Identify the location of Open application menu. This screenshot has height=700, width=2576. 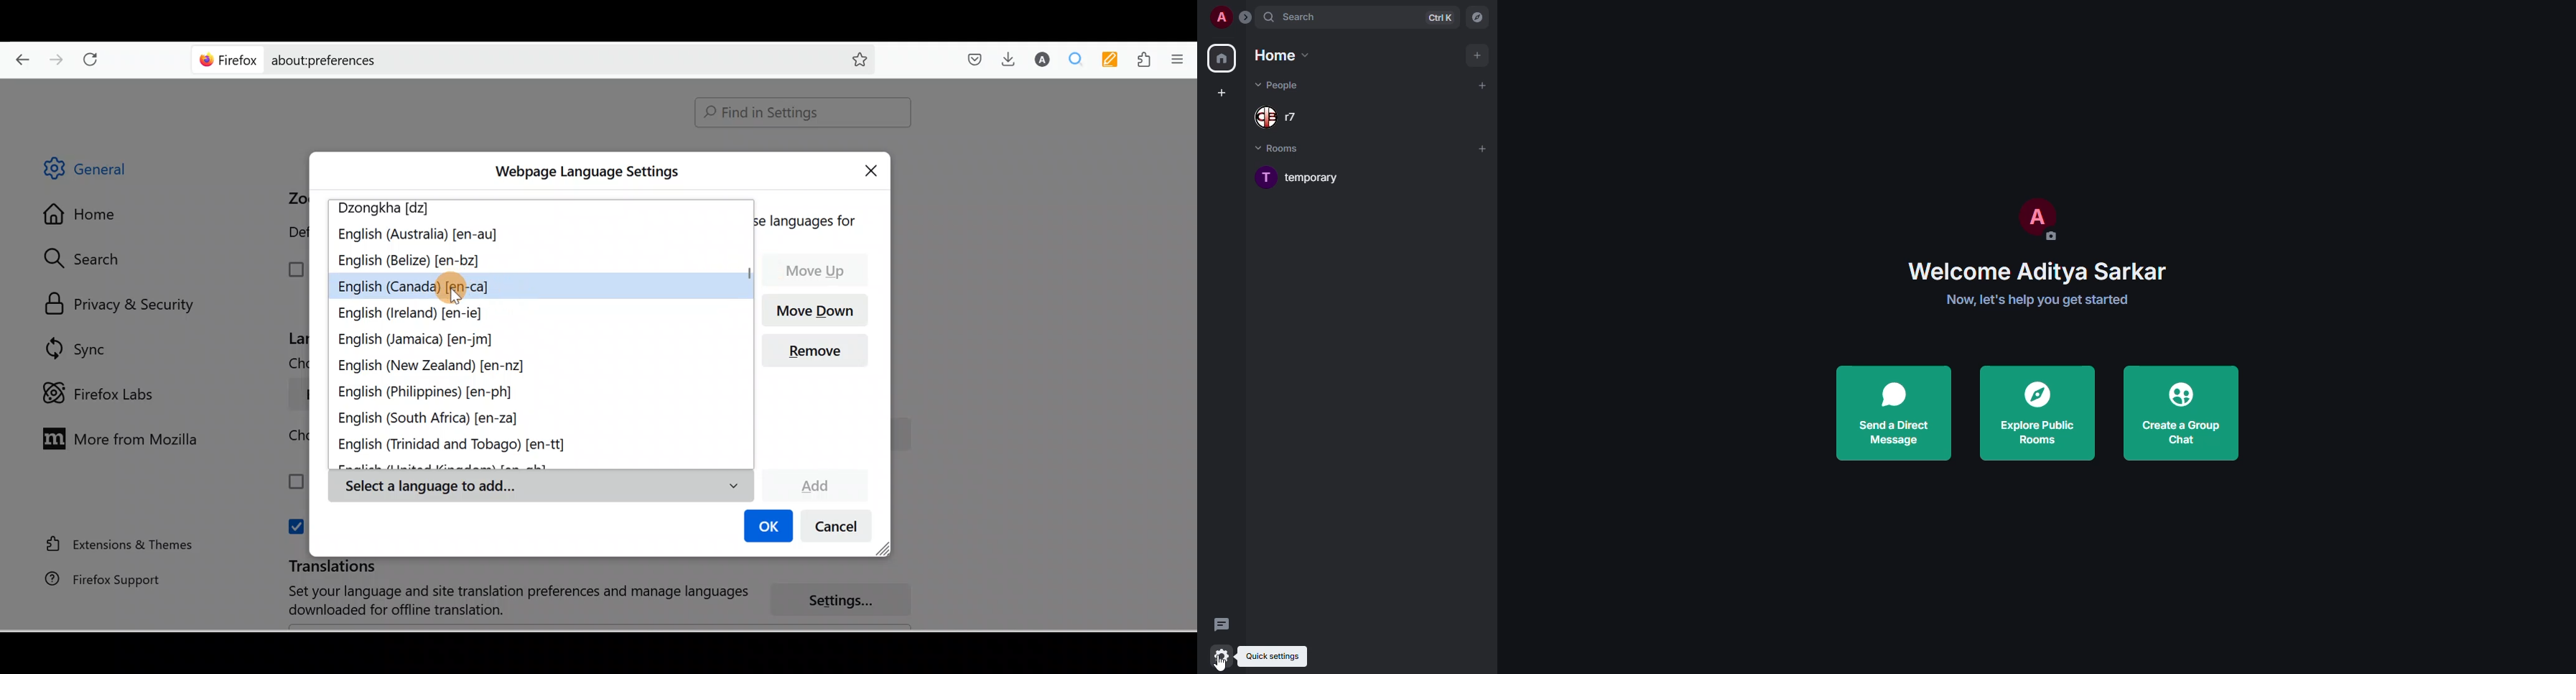
(1182, 58).